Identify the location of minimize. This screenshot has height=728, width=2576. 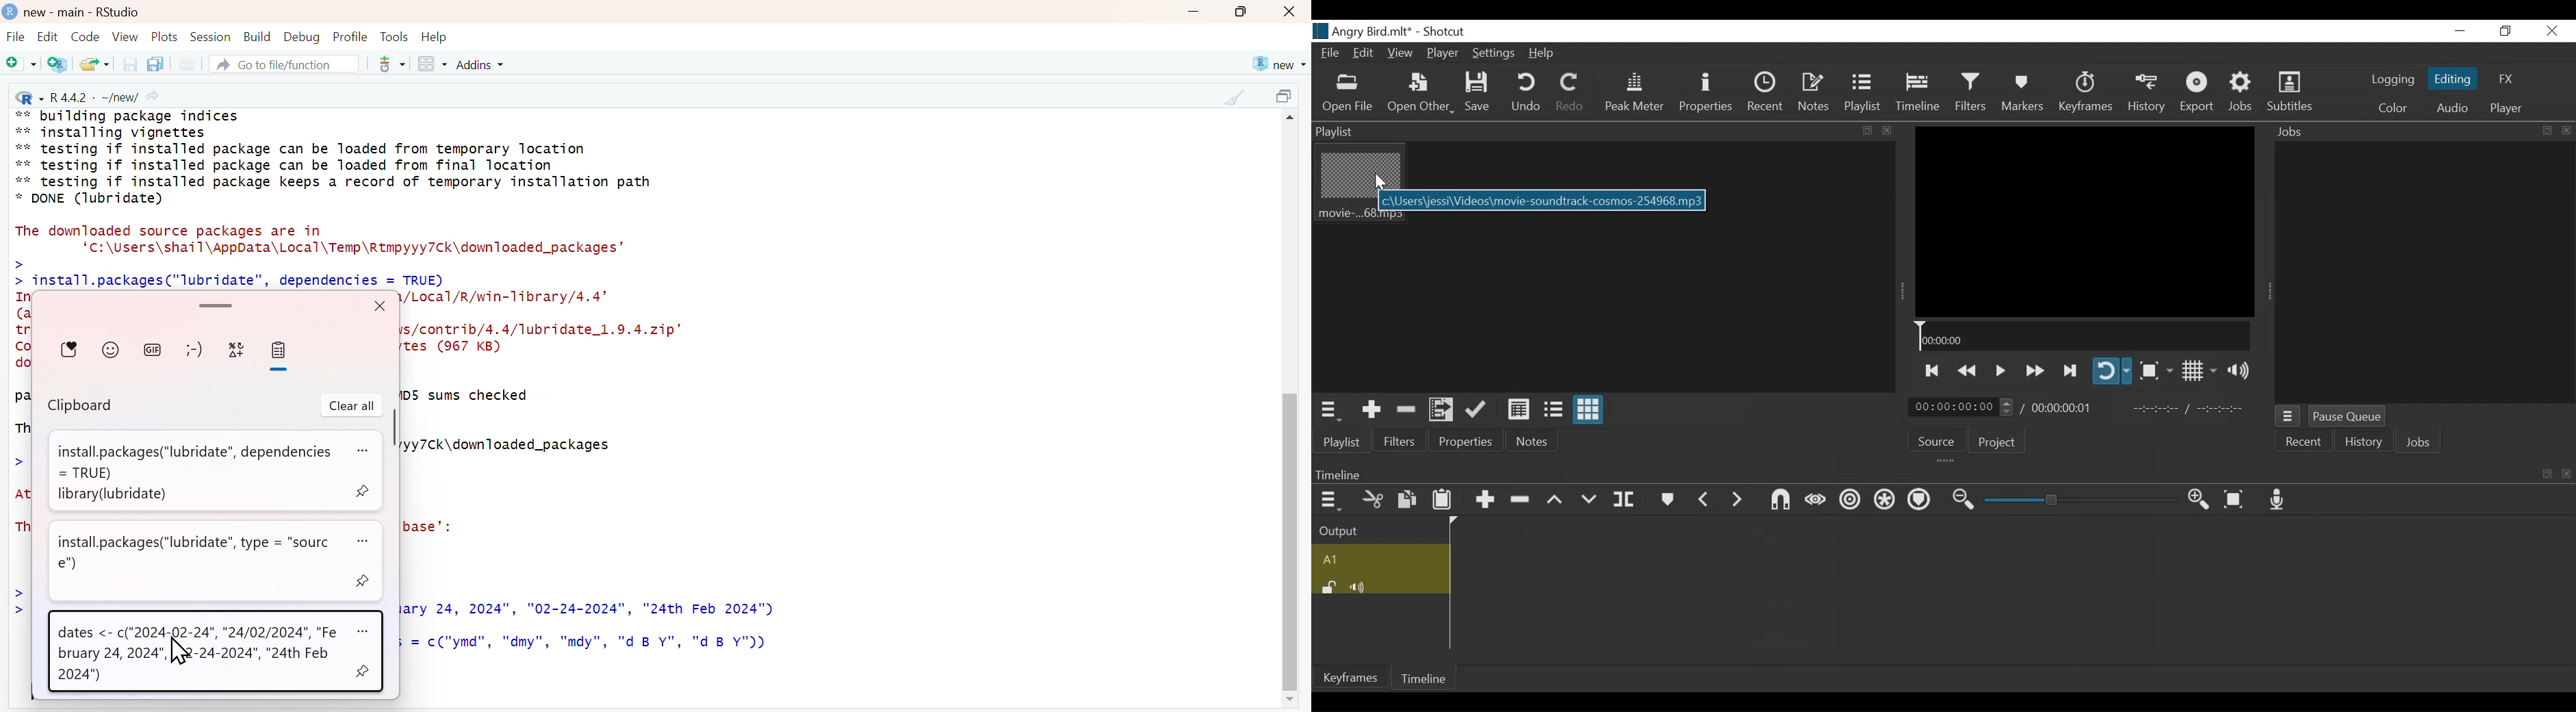
(1193, 13).